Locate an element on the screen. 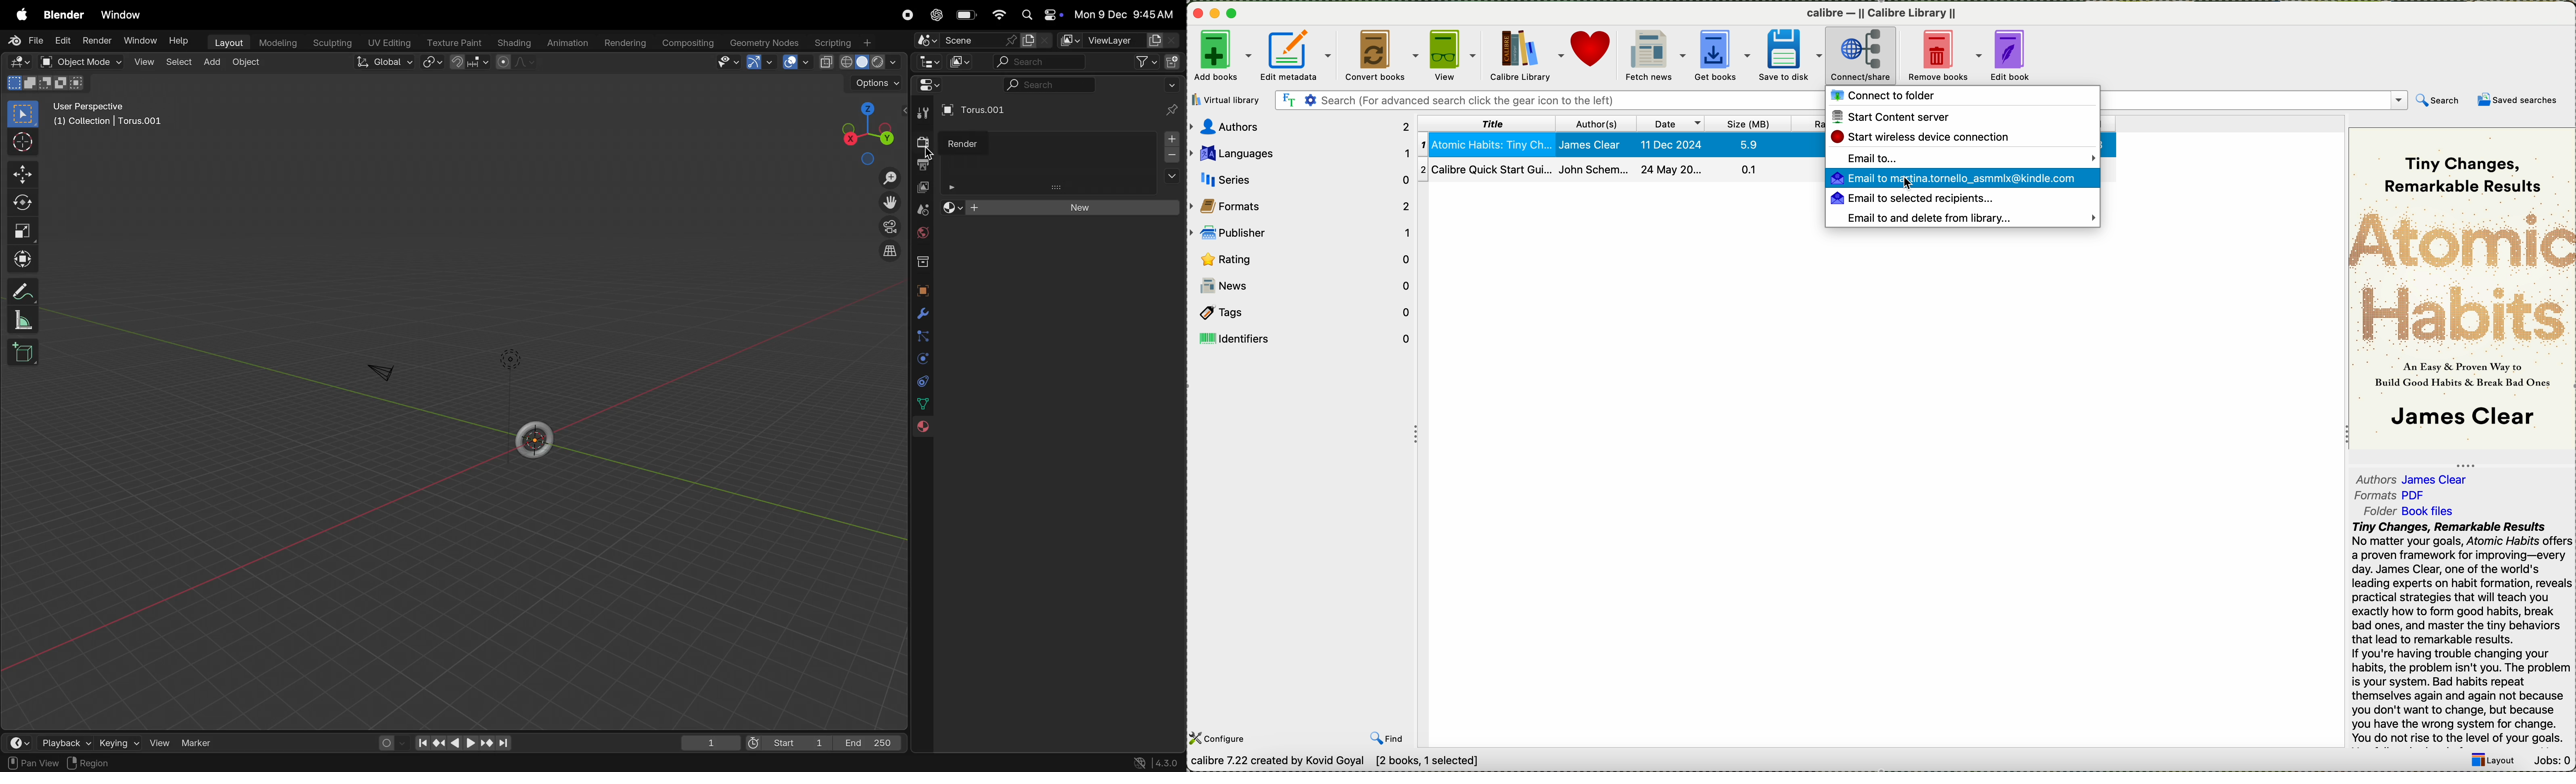  format is located at coordinates (2393, 496).